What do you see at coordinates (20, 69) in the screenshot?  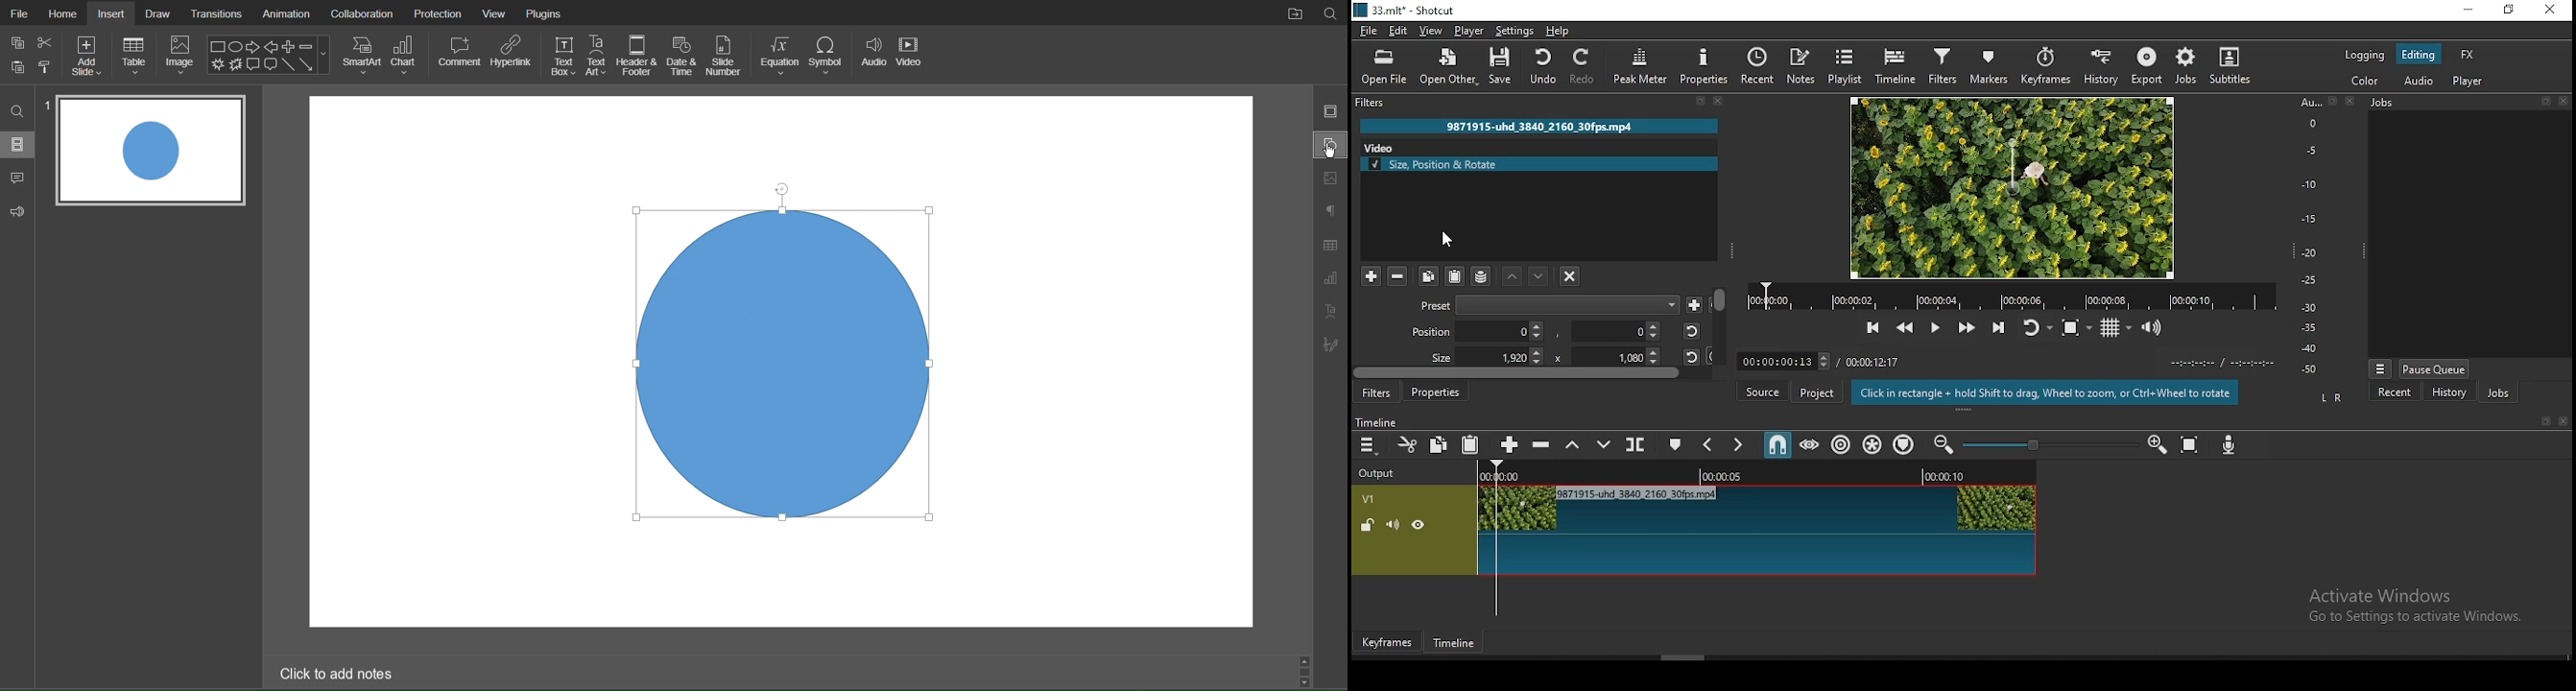 I see `copy` at bounding box center [20, 69].